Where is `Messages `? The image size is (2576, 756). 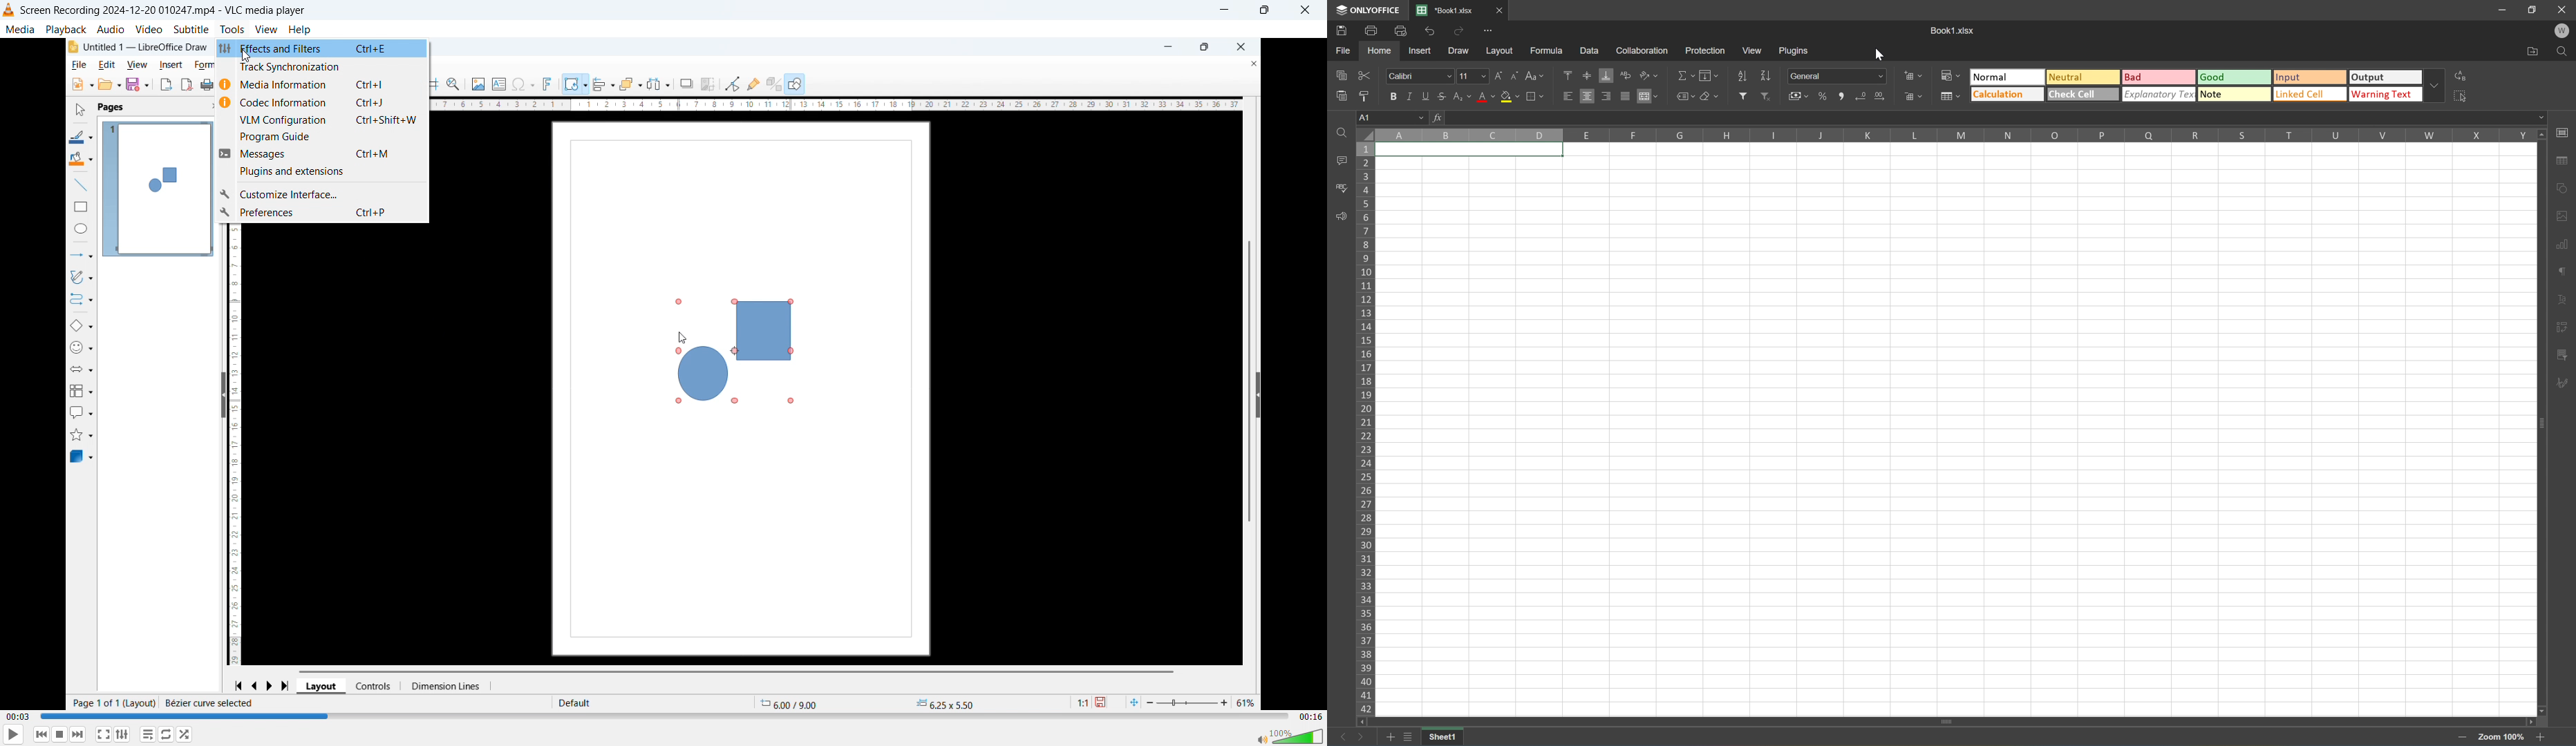
Messages  is located at coordinates (321, 154).